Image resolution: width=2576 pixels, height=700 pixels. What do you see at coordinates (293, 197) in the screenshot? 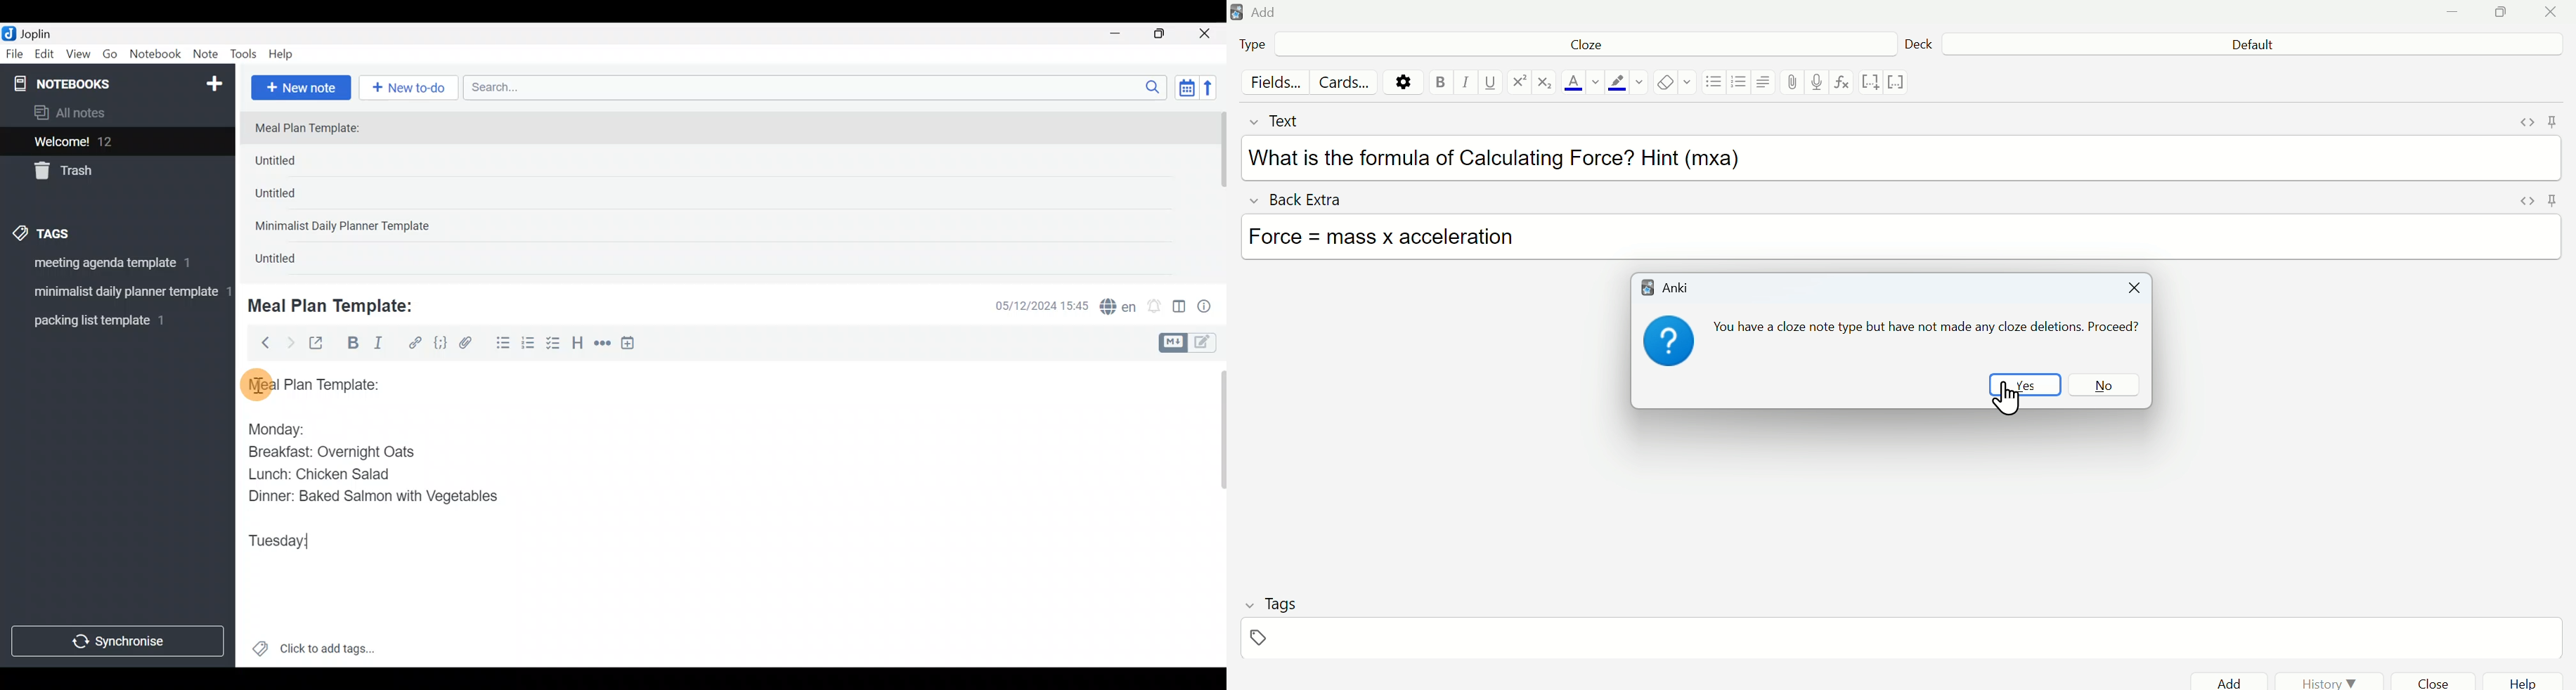
I see `Untitled` at bounding box center [293, 197].